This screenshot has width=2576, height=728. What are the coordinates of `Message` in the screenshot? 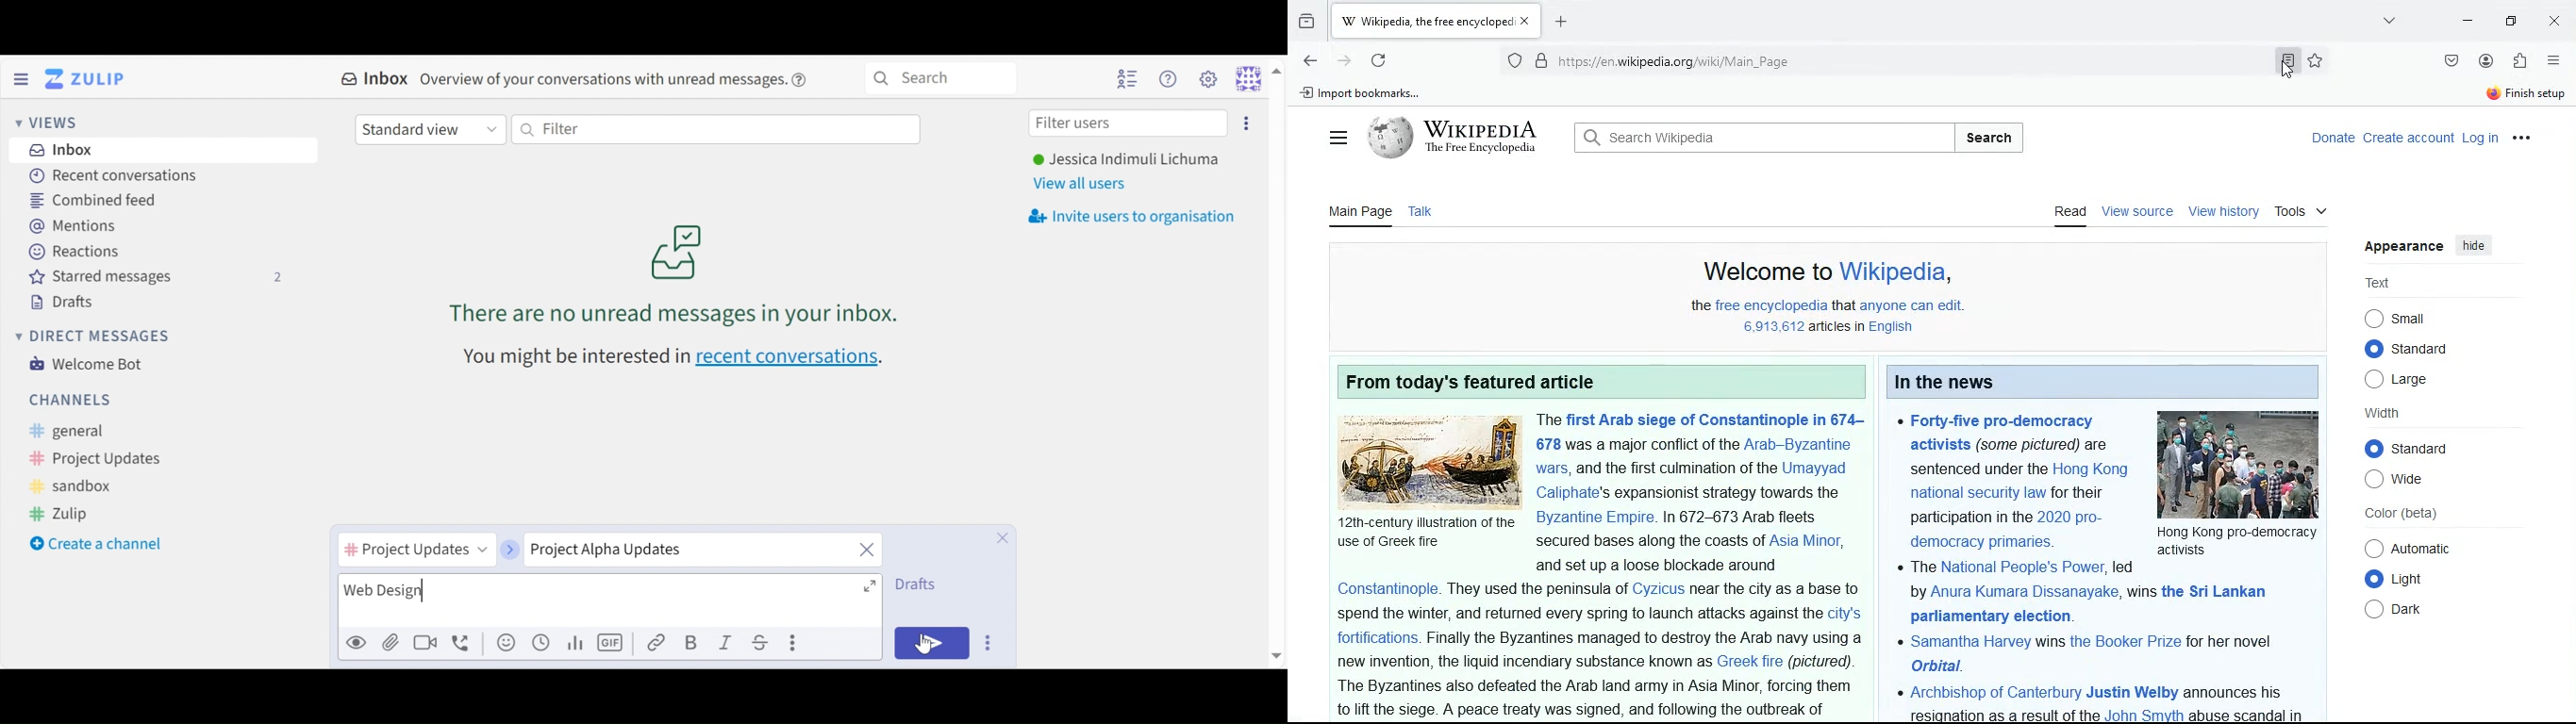 It's located at (609, 599).